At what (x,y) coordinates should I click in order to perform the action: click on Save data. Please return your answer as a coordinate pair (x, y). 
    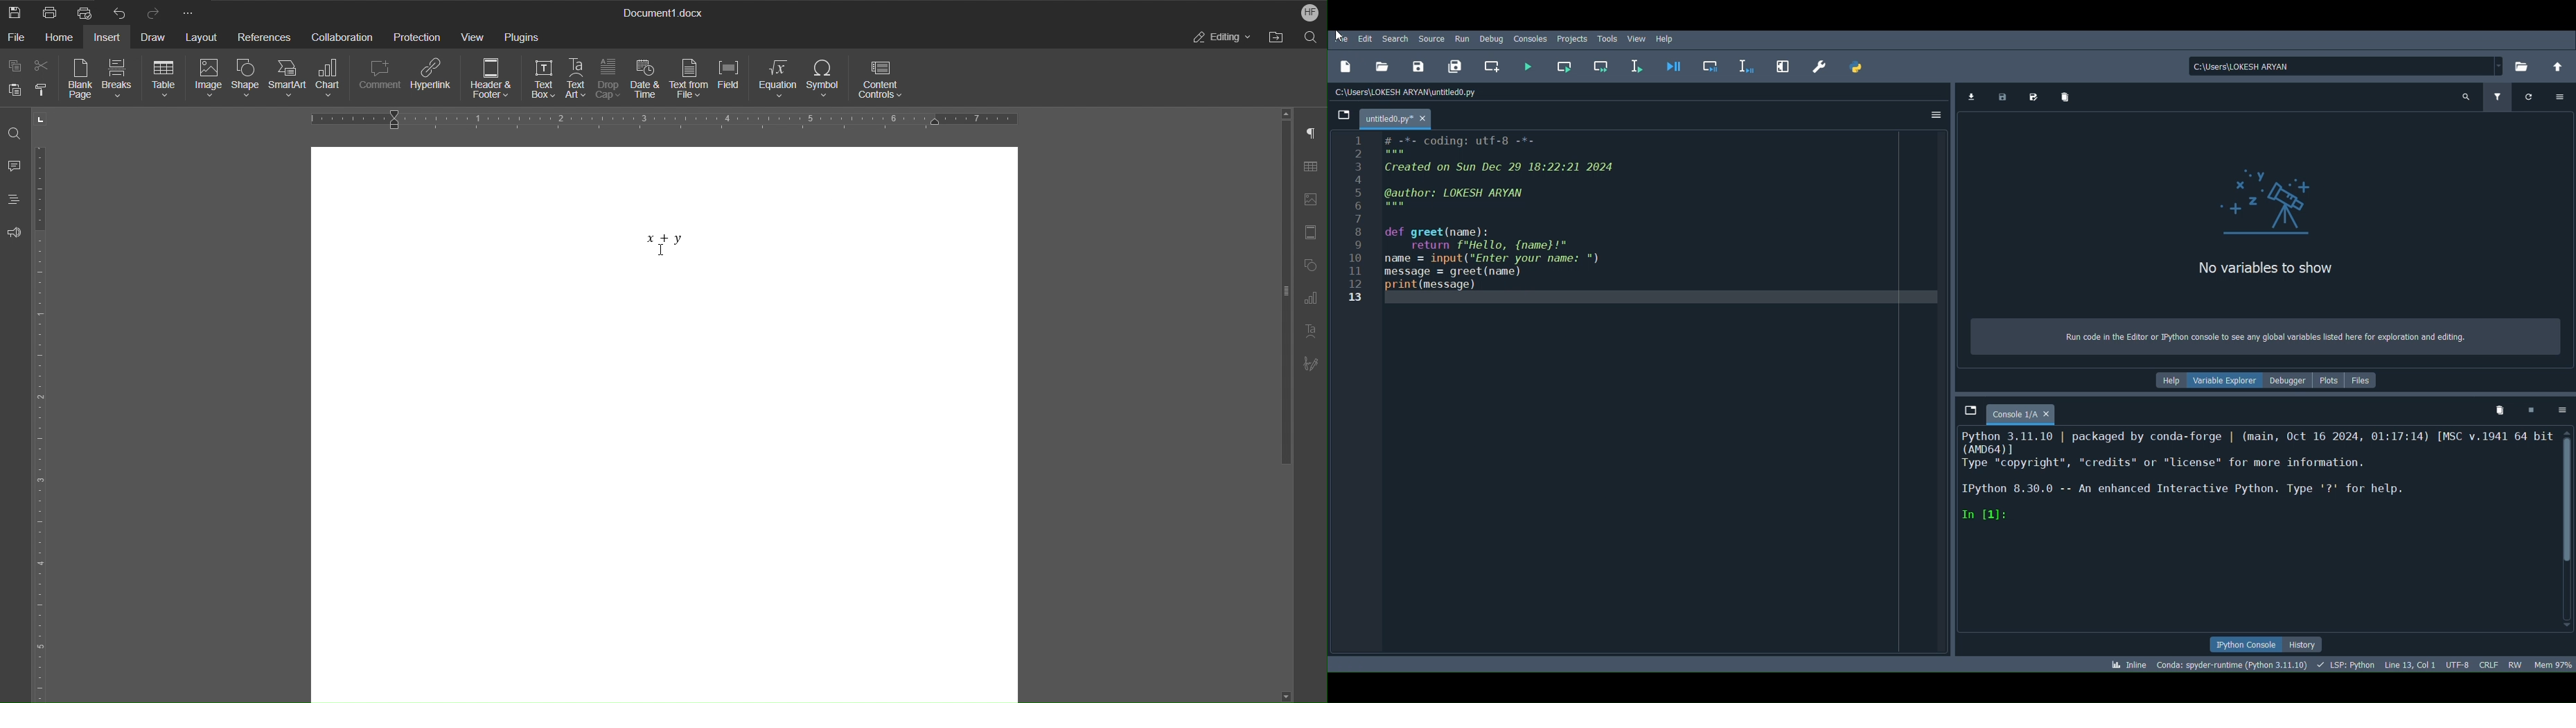
    Looking at the image, I should click on (2003, 97).